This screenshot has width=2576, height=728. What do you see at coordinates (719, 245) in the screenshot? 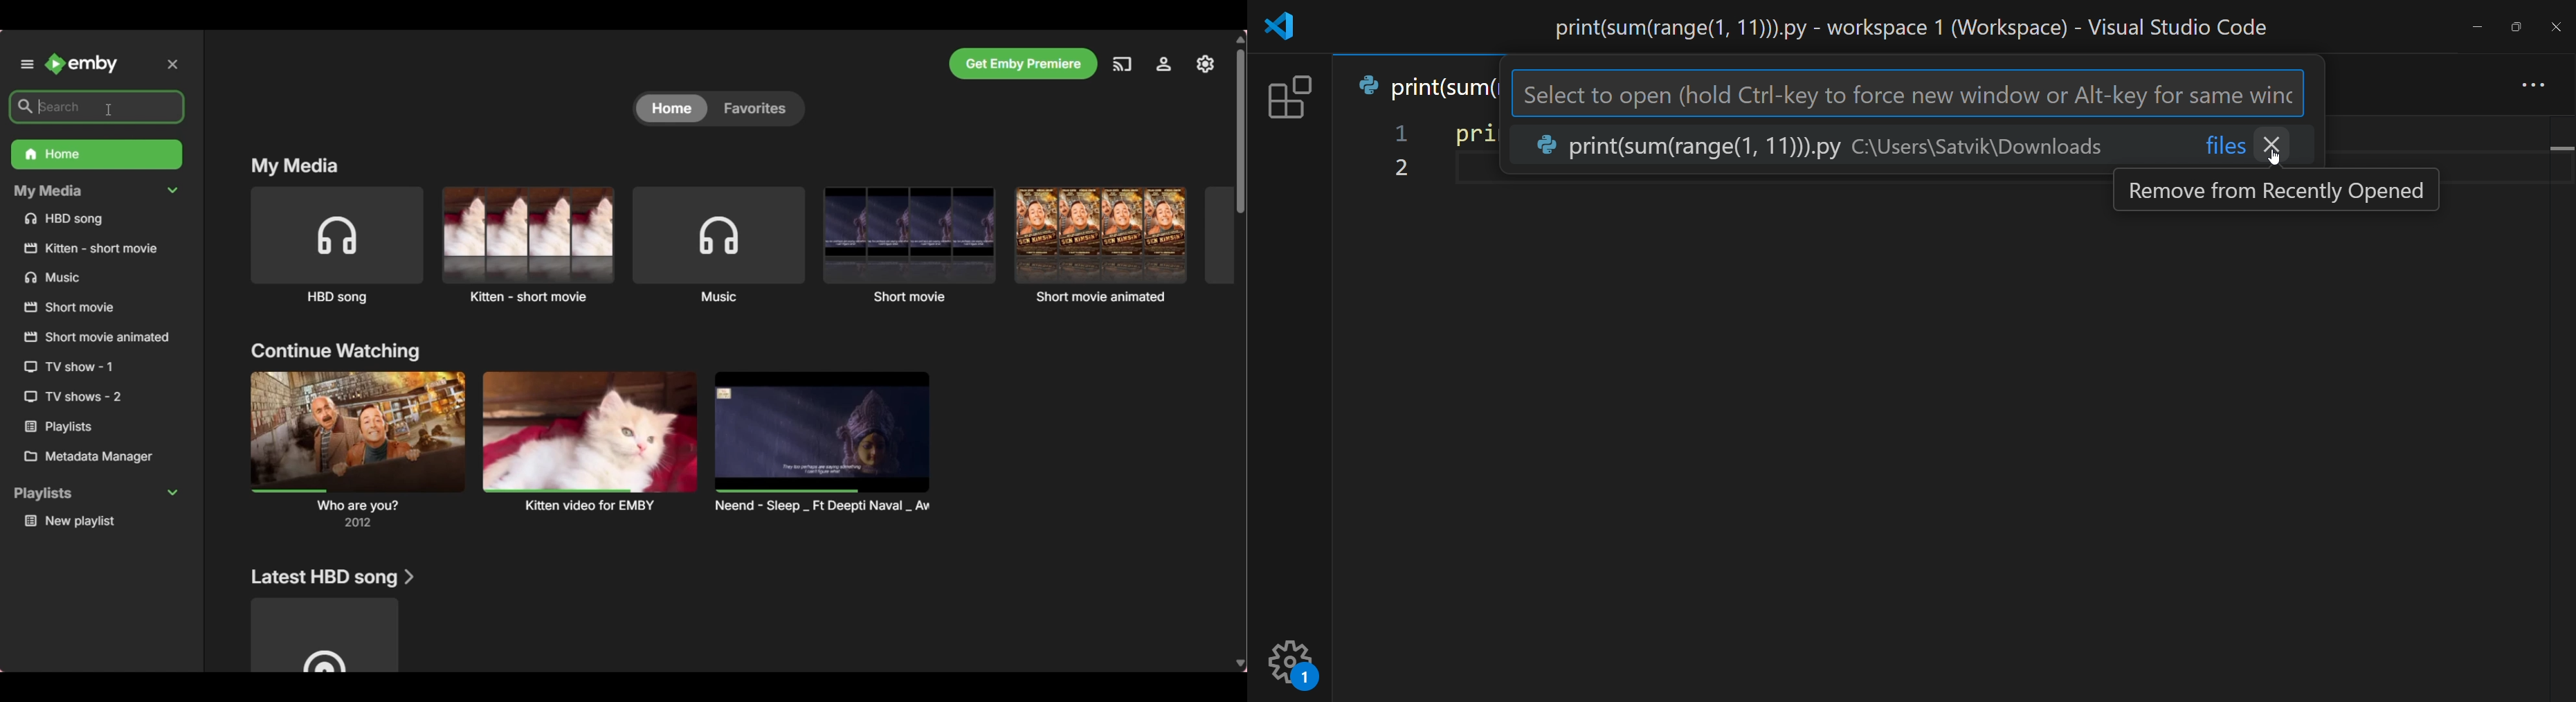
I see `Music` at bounding box center [719, 245].